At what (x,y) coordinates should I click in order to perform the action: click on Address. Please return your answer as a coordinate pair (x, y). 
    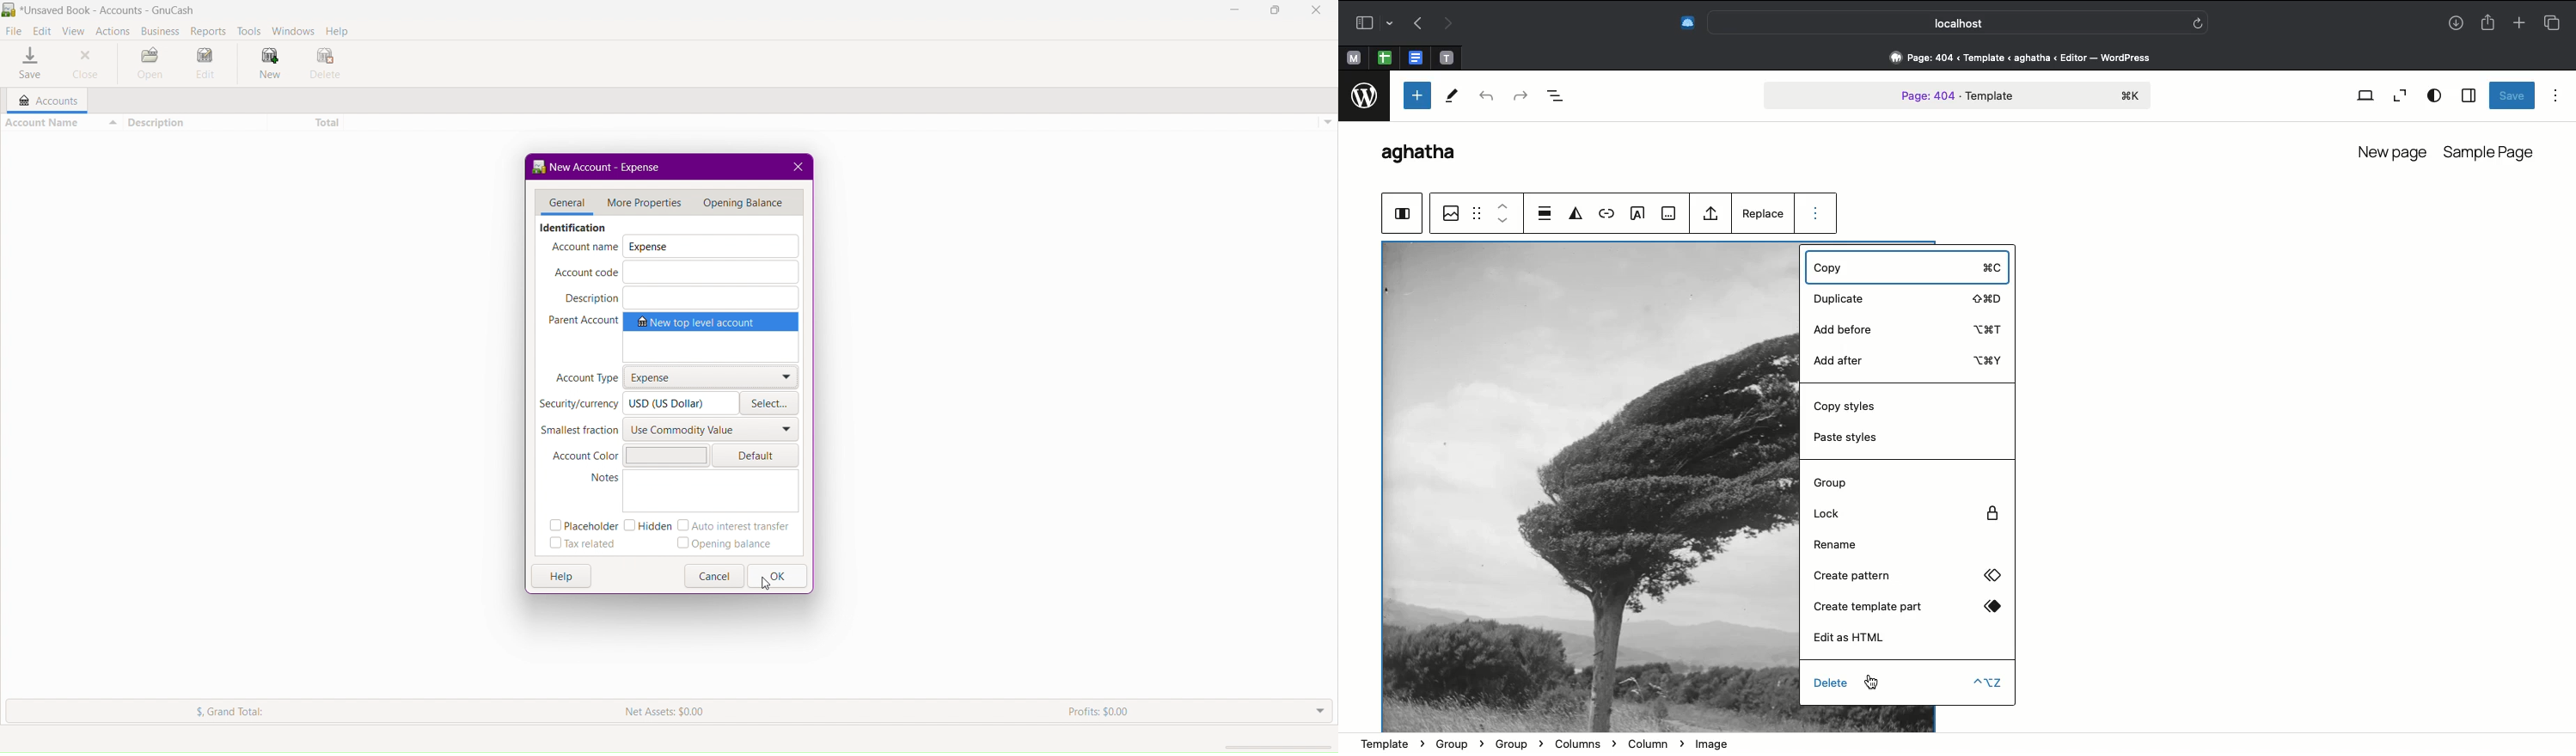
    Looking at the image, I should click on (1957, 744).